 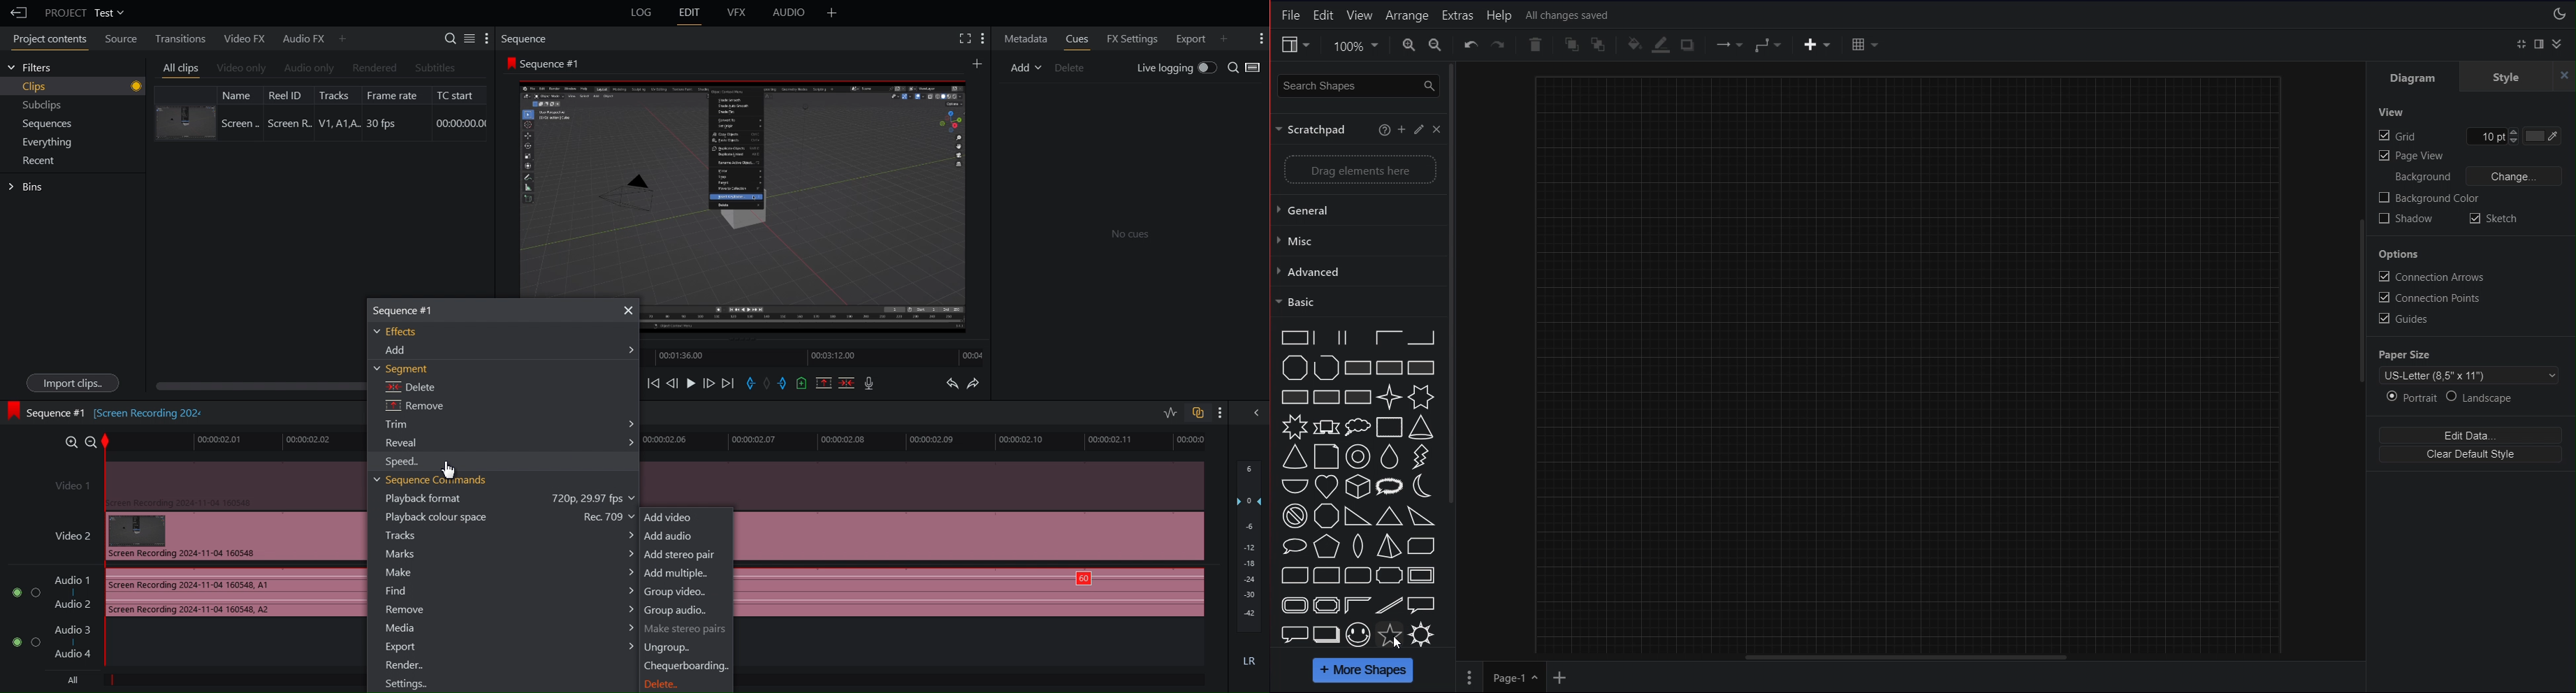 I want to click on Close, so click(x=626, y=311).